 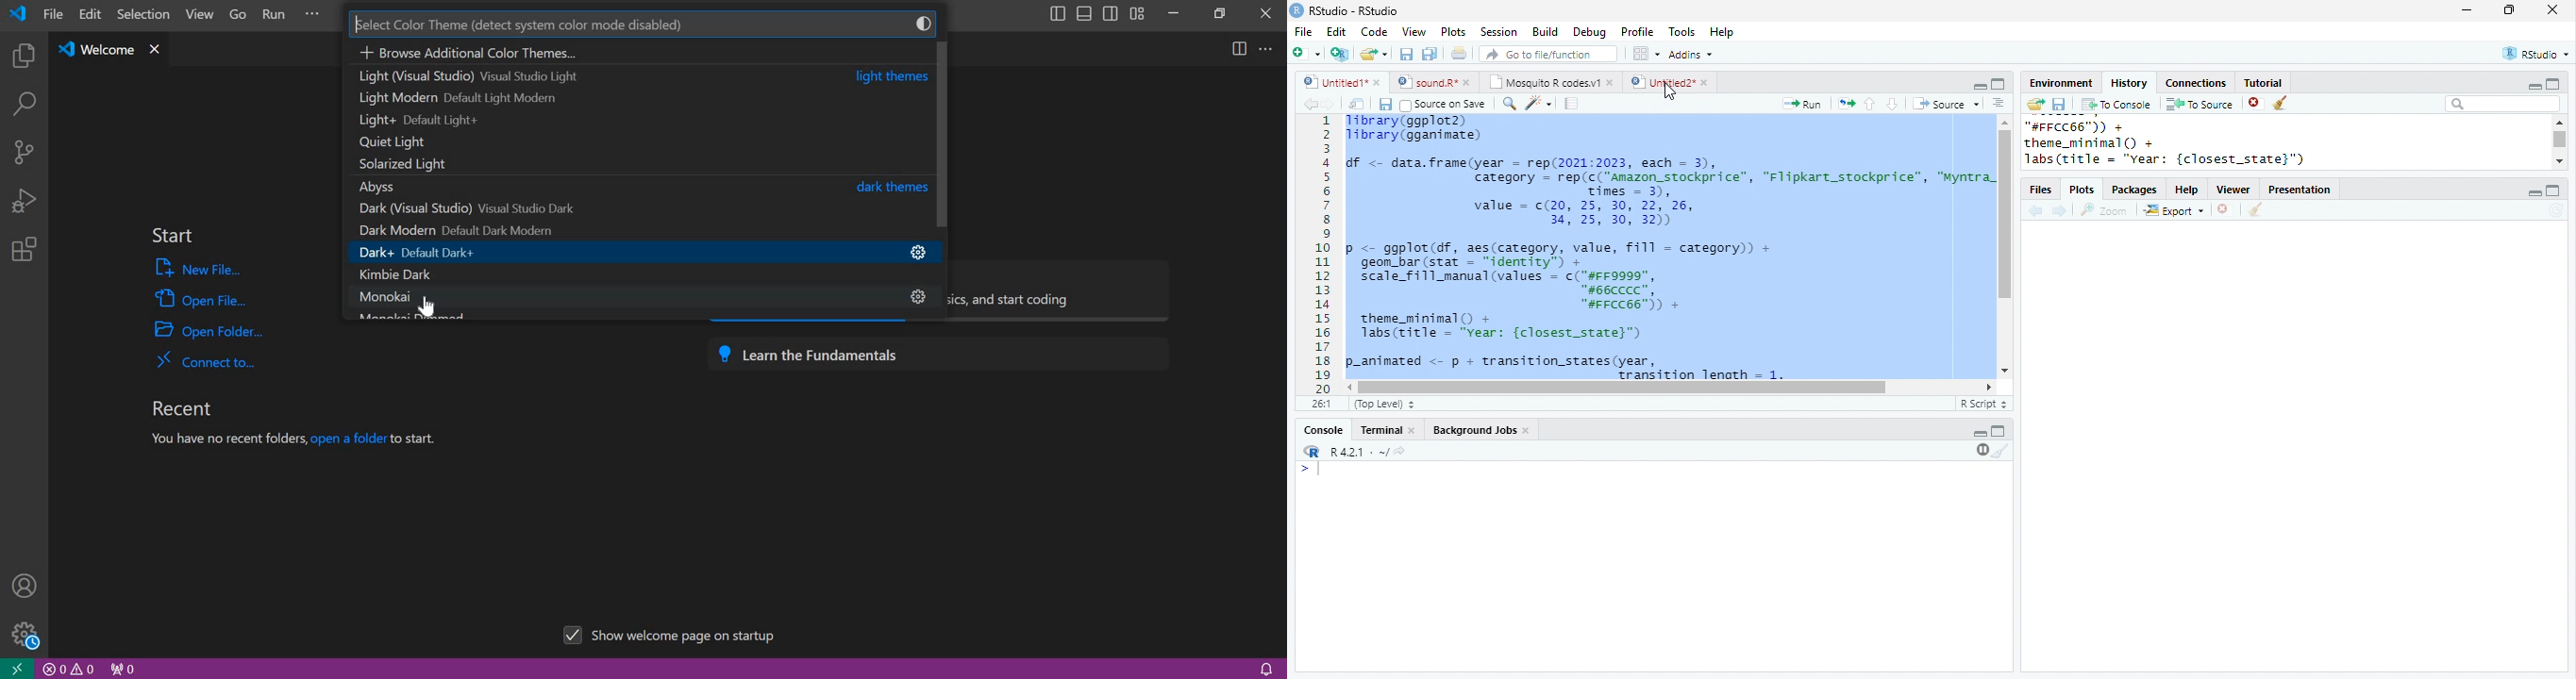 I want to click on up, so click(x=1870, y=105).